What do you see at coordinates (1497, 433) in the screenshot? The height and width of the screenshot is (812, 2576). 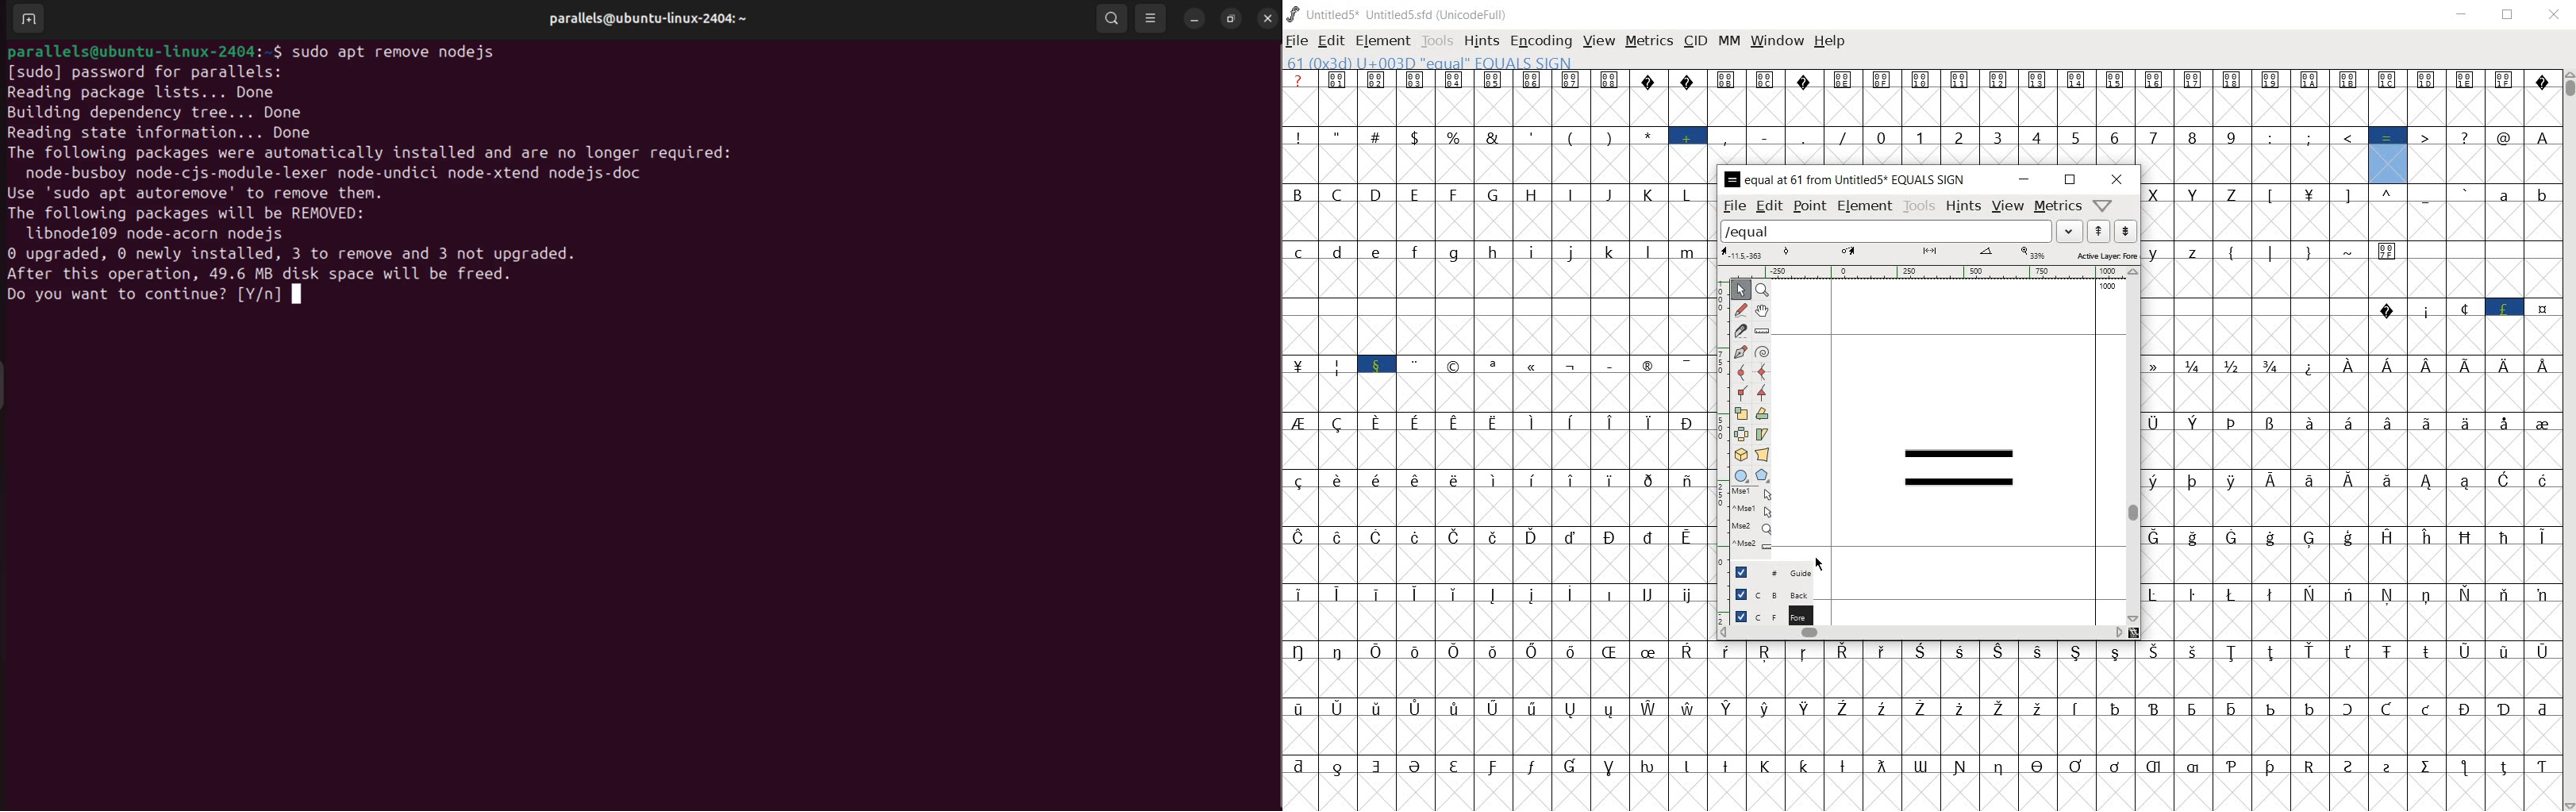 I see `glyphs` at bounding box center [1497, 433].